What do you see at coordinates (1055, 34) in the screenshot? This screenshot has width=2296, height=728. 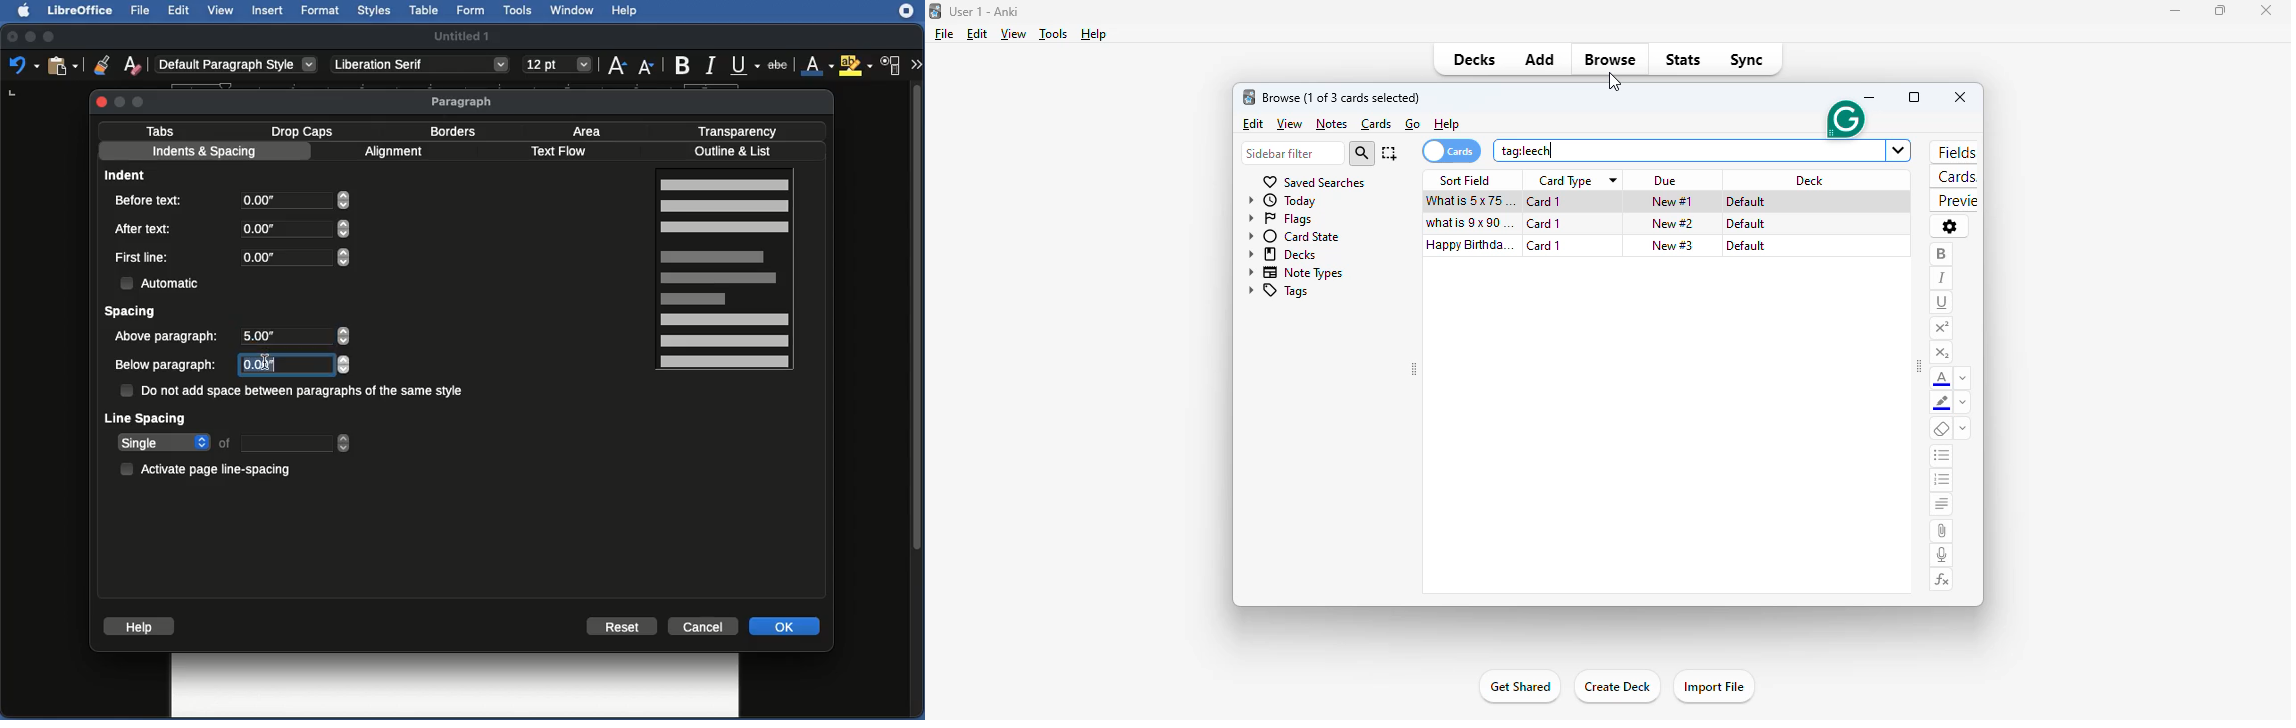 I see `tools` at bounding box center [1055, 34].